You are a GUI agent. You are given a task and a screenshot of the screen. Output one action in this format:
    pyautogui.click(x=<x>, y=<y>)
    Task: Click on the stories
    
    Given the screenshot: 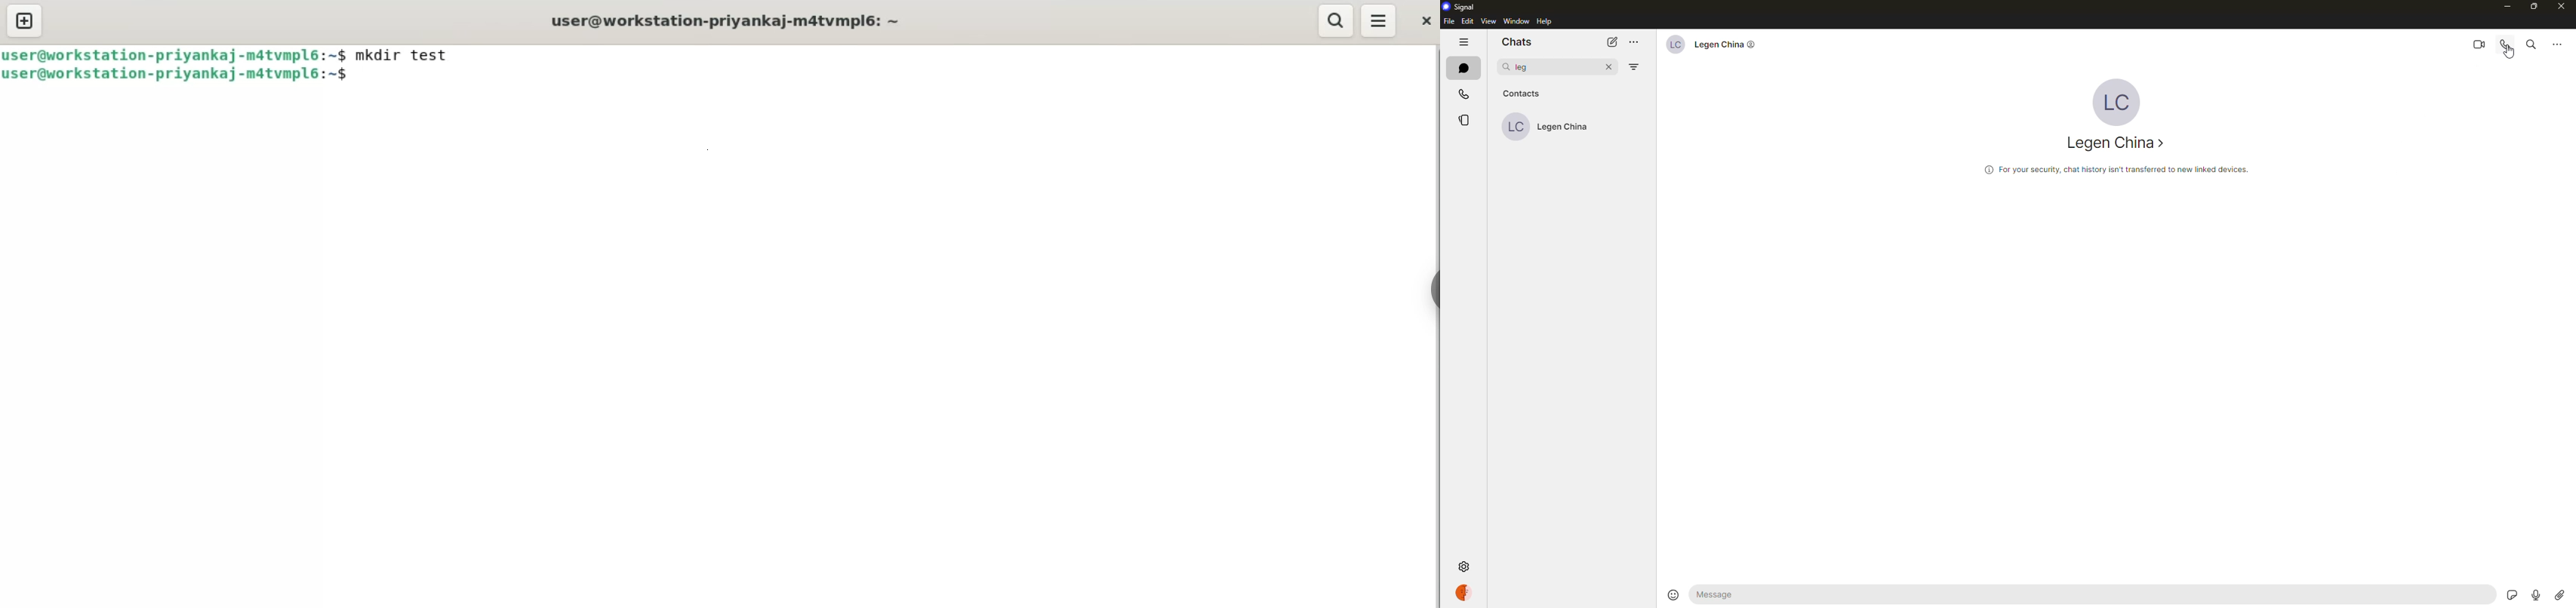 What is the action you would take?
    pyautogui.click(x=1463, y=119)
    